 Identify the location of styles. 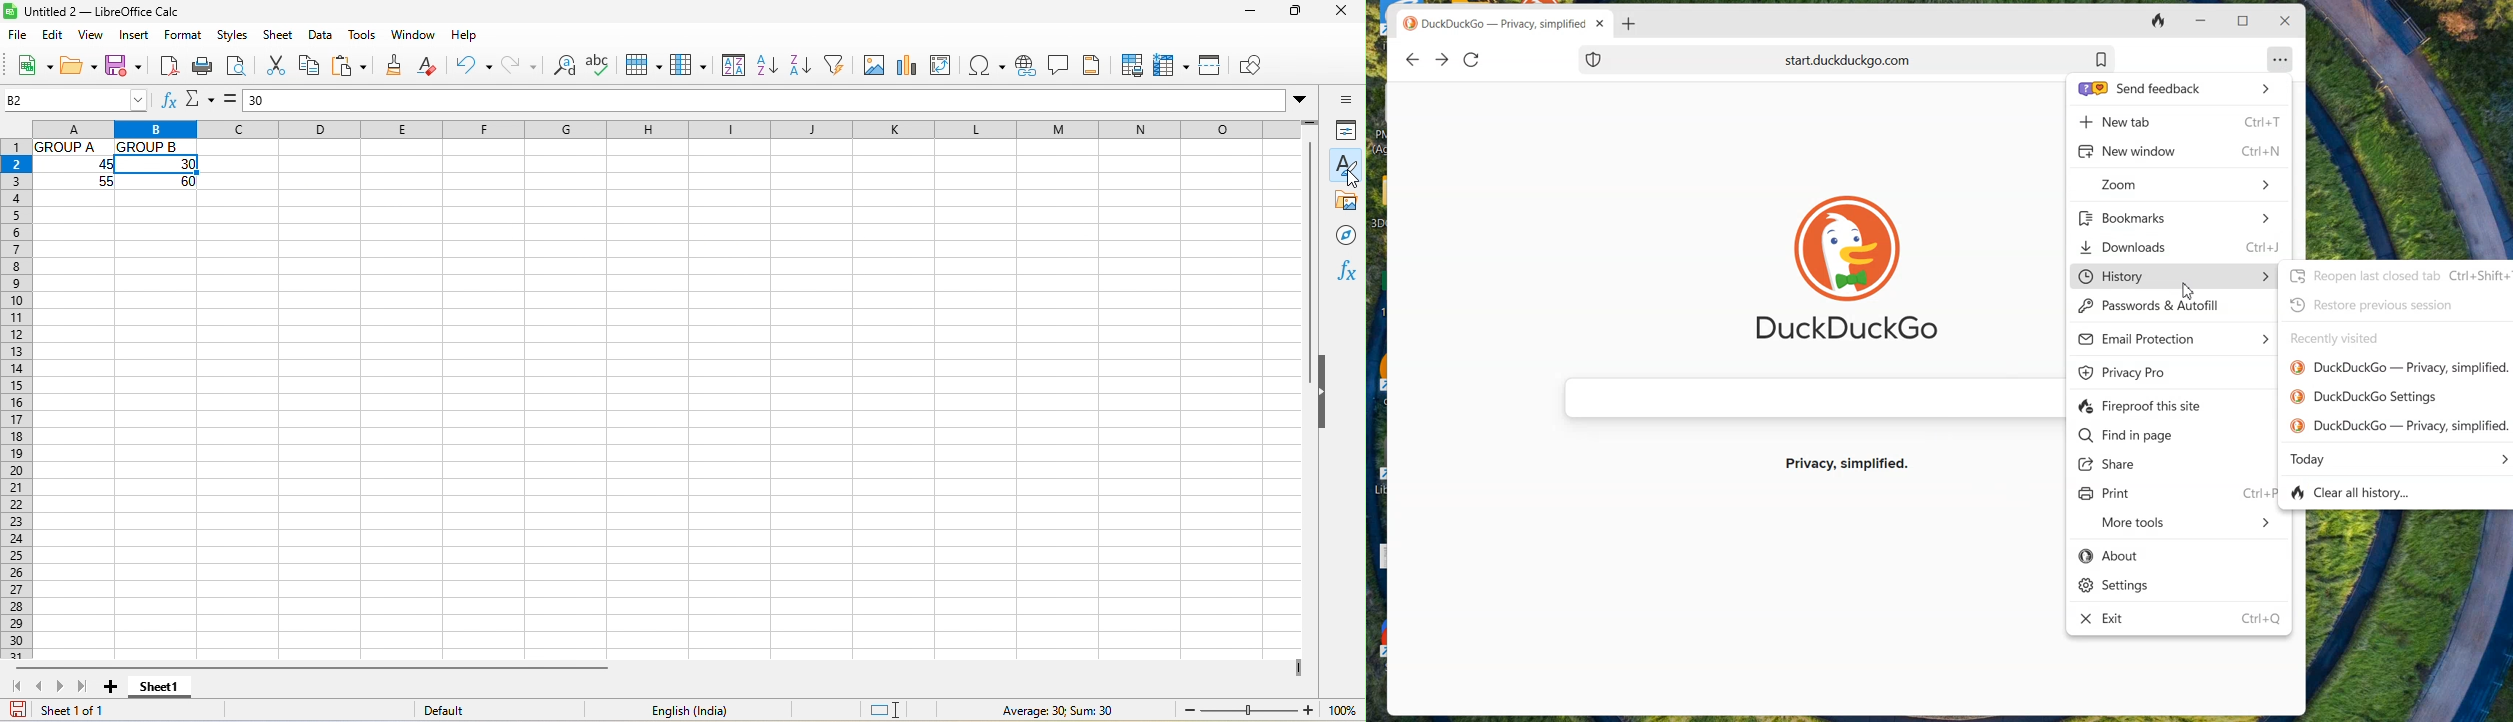
(231, 37).